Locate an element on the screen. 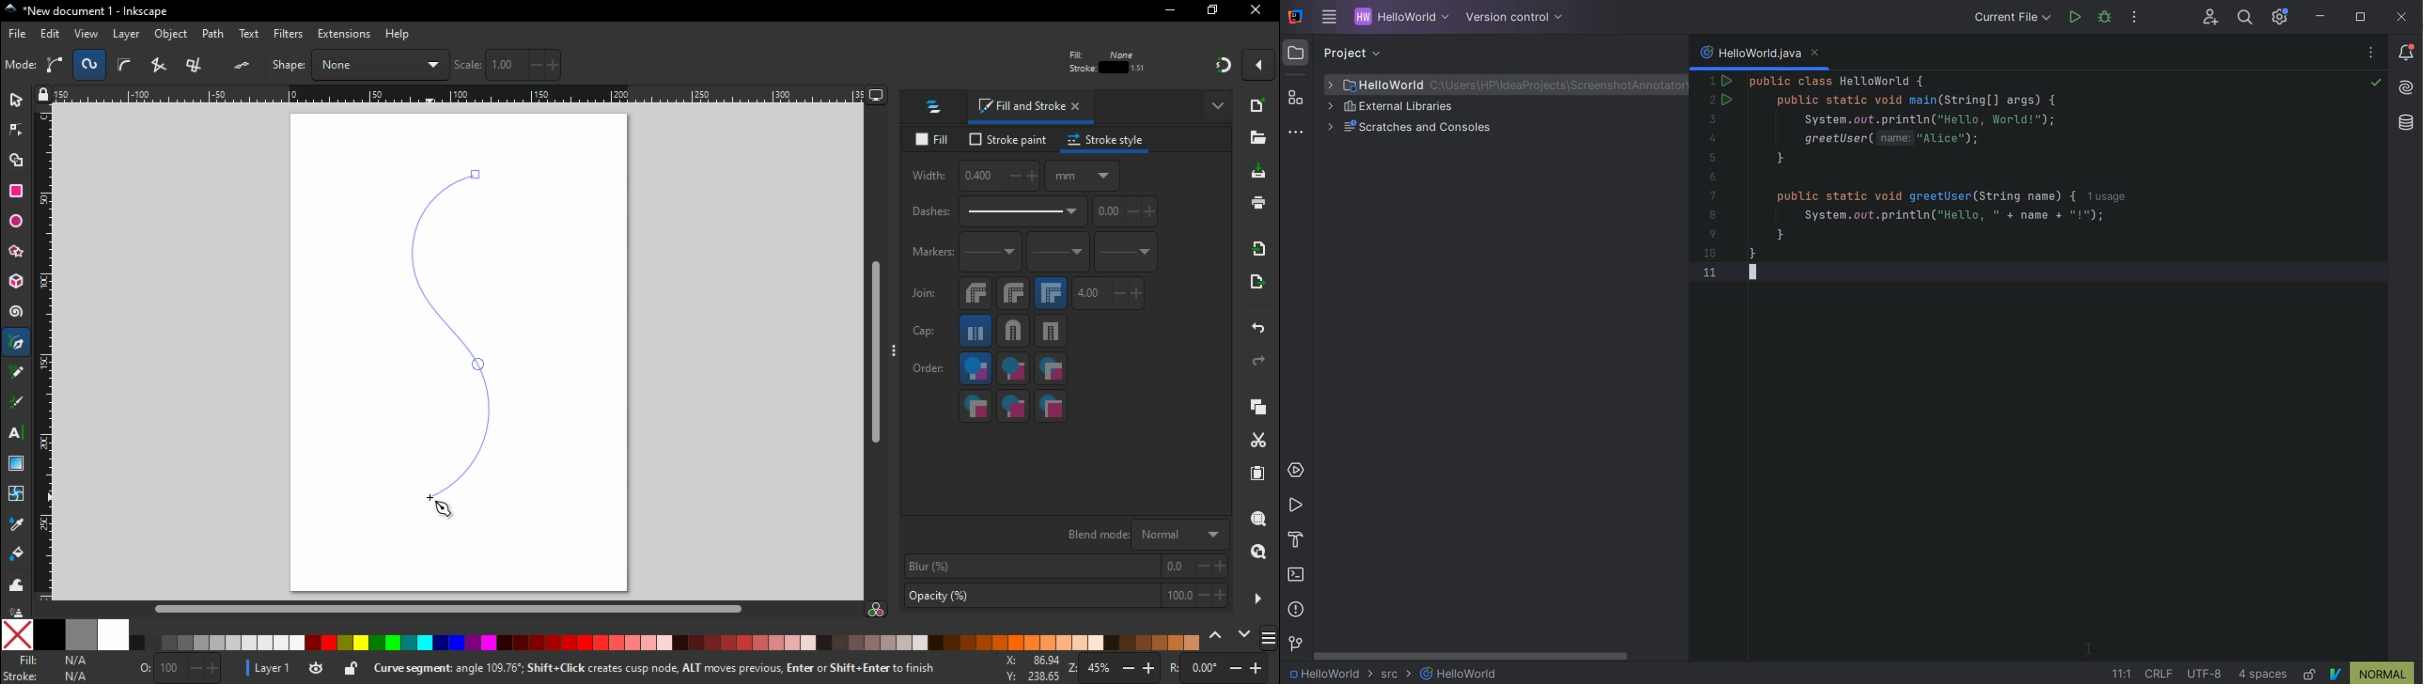 Image resolution: width=2436 pixels, height=700 pixels. horizontal ruler is located at coordinates (461, 97).